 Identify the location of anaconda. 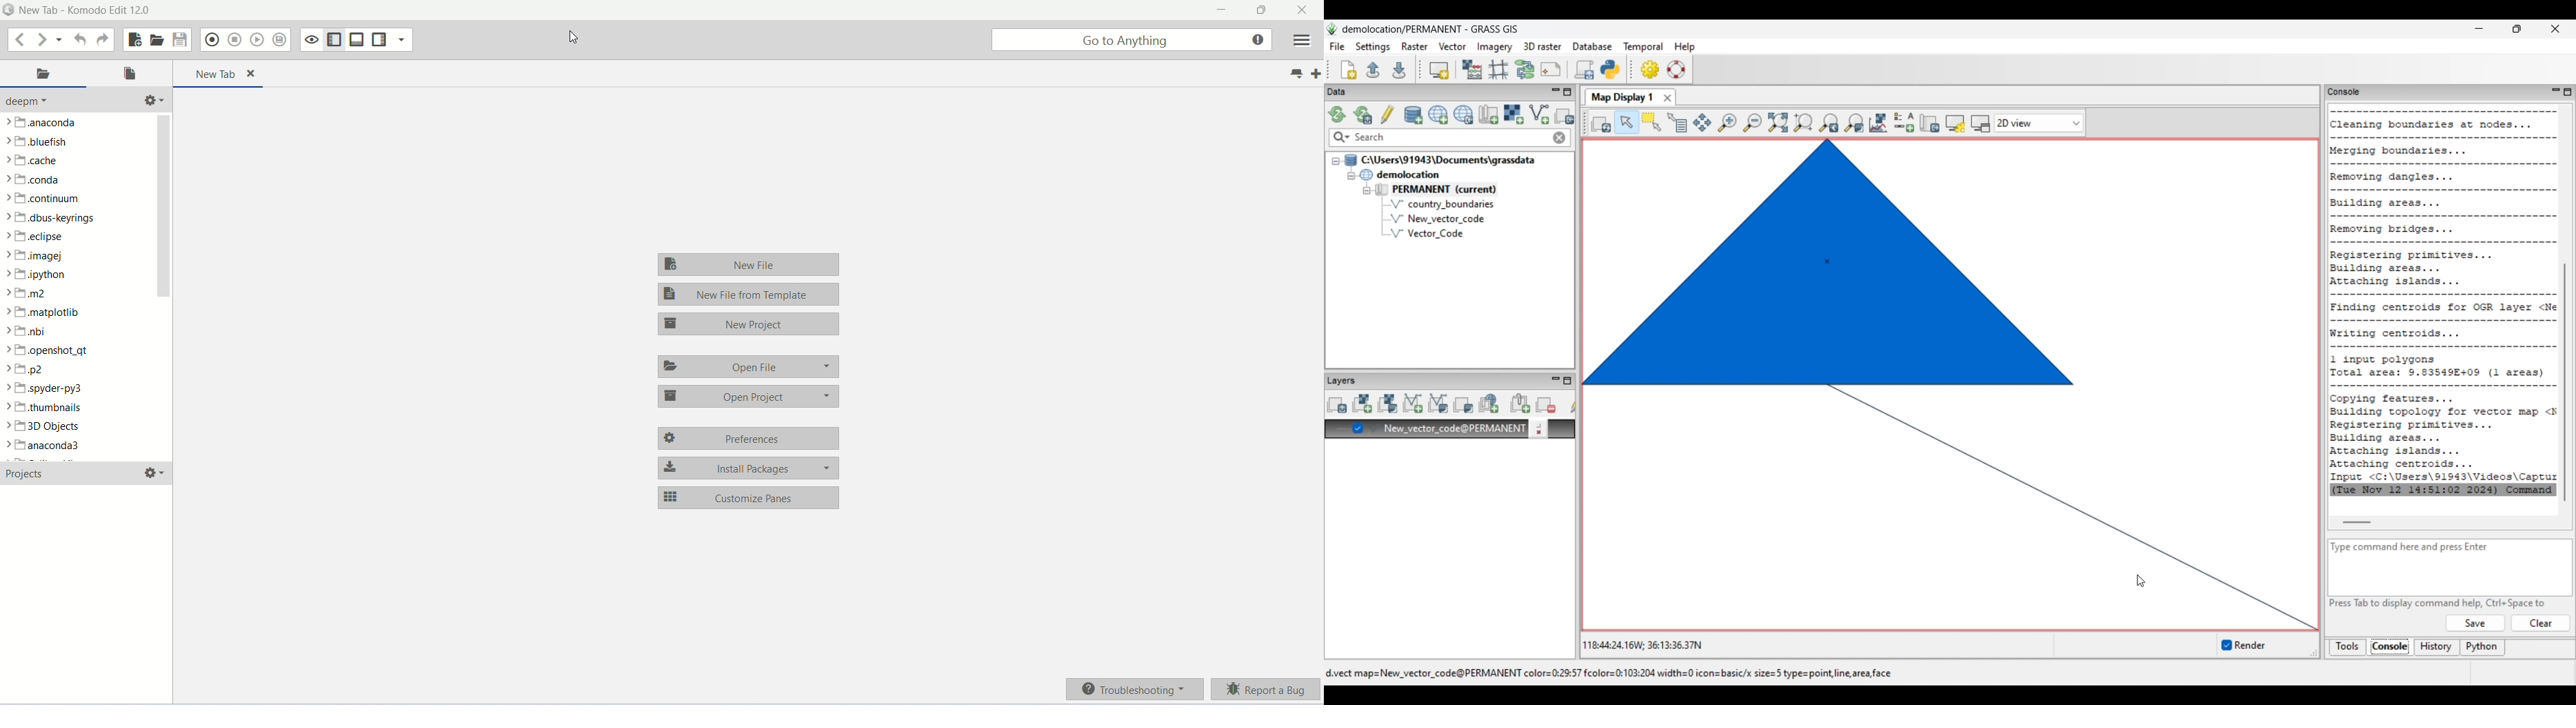
(40, 124).